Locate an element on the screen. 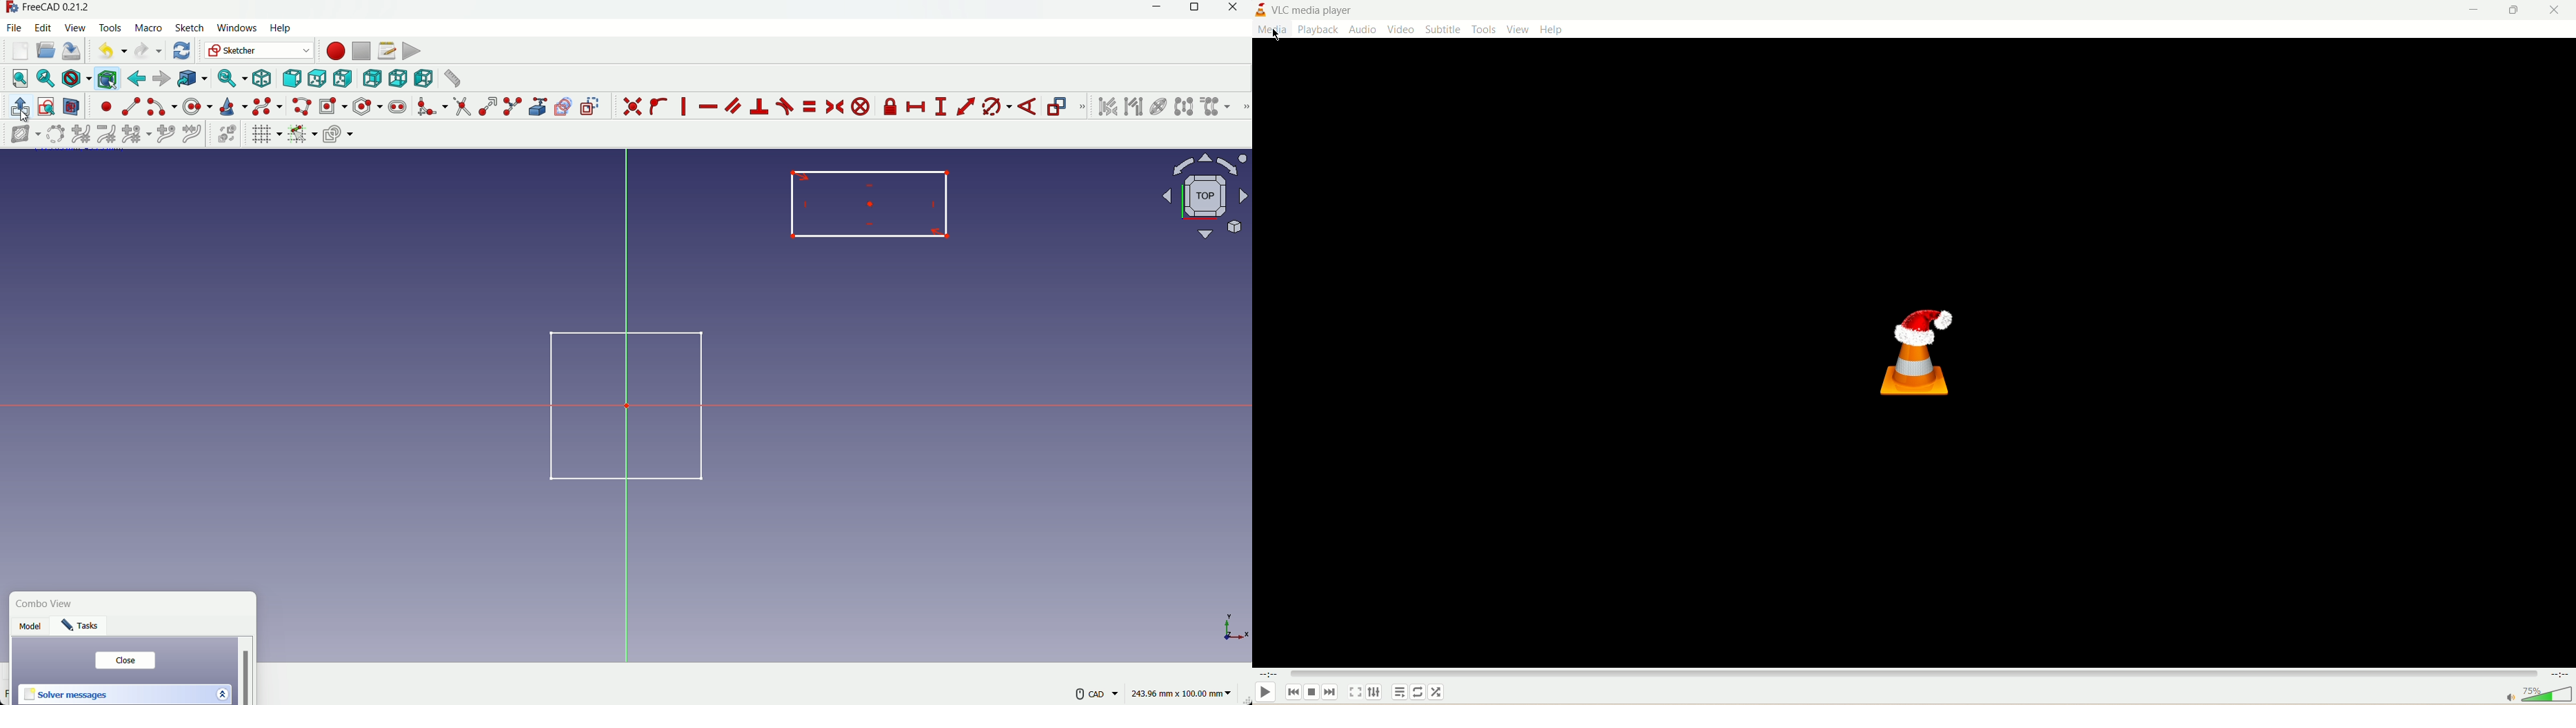 The height and width of the screenshot is (728, 2576). open file is located at coordinates (44, 52).